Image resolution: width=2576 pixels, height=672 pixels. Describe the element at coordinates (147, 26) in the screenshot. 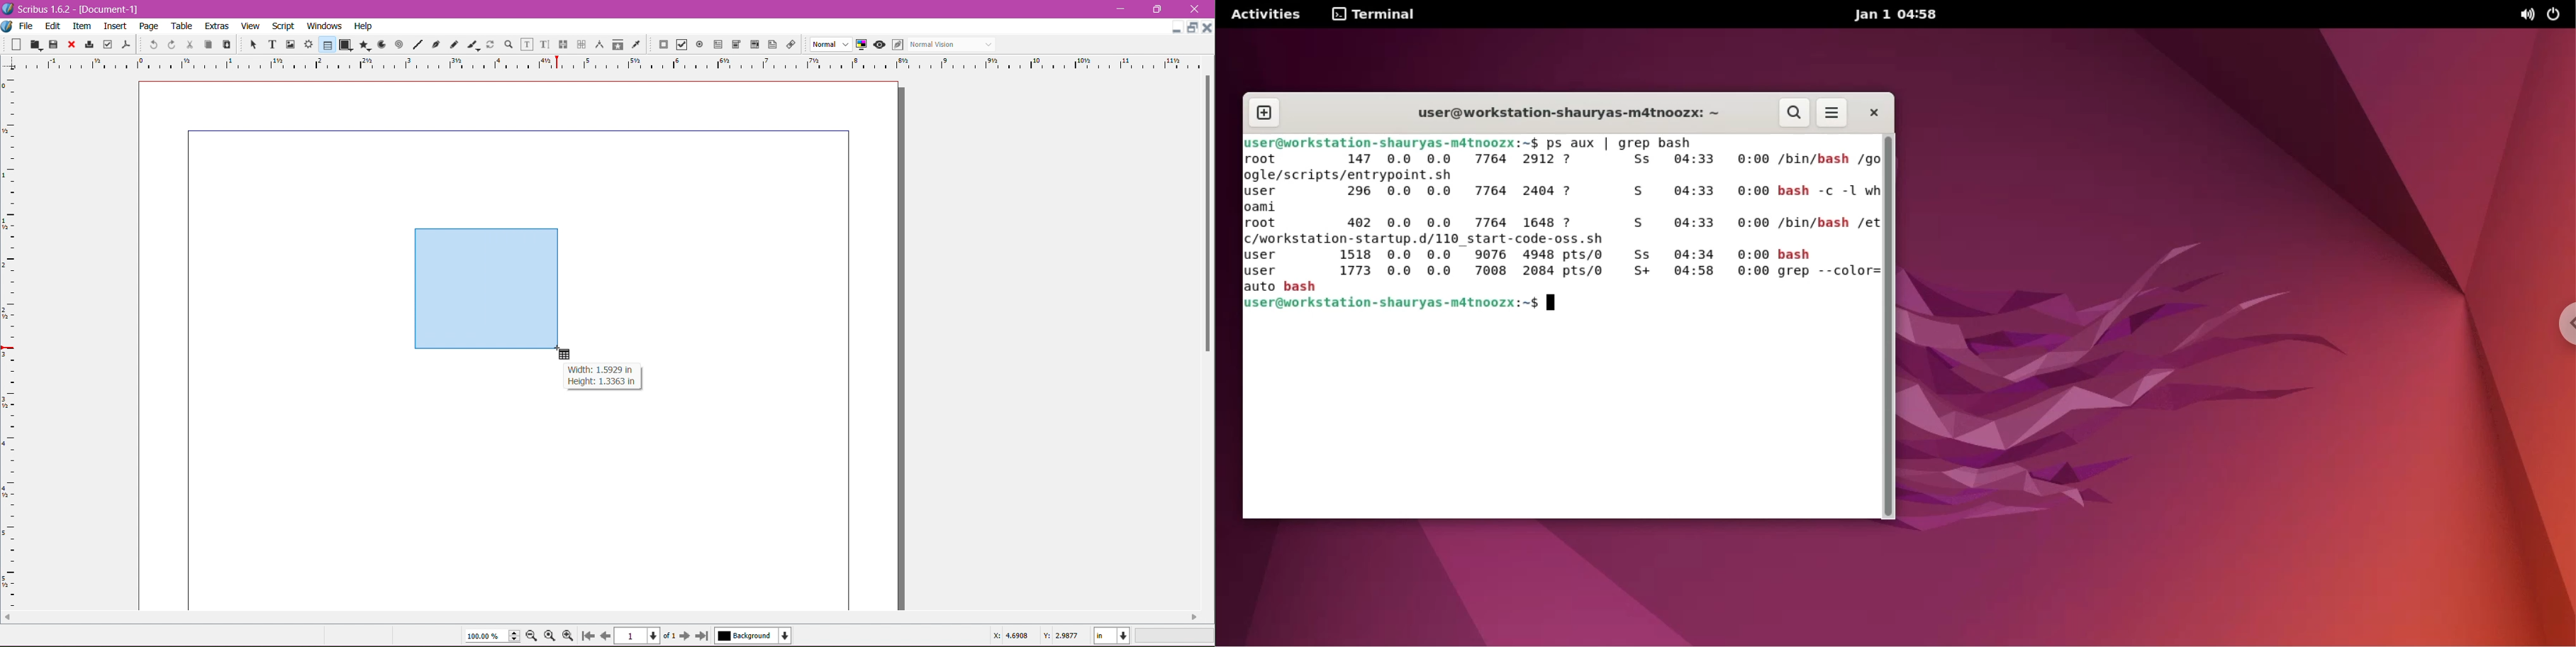

I see `Page` at that location.